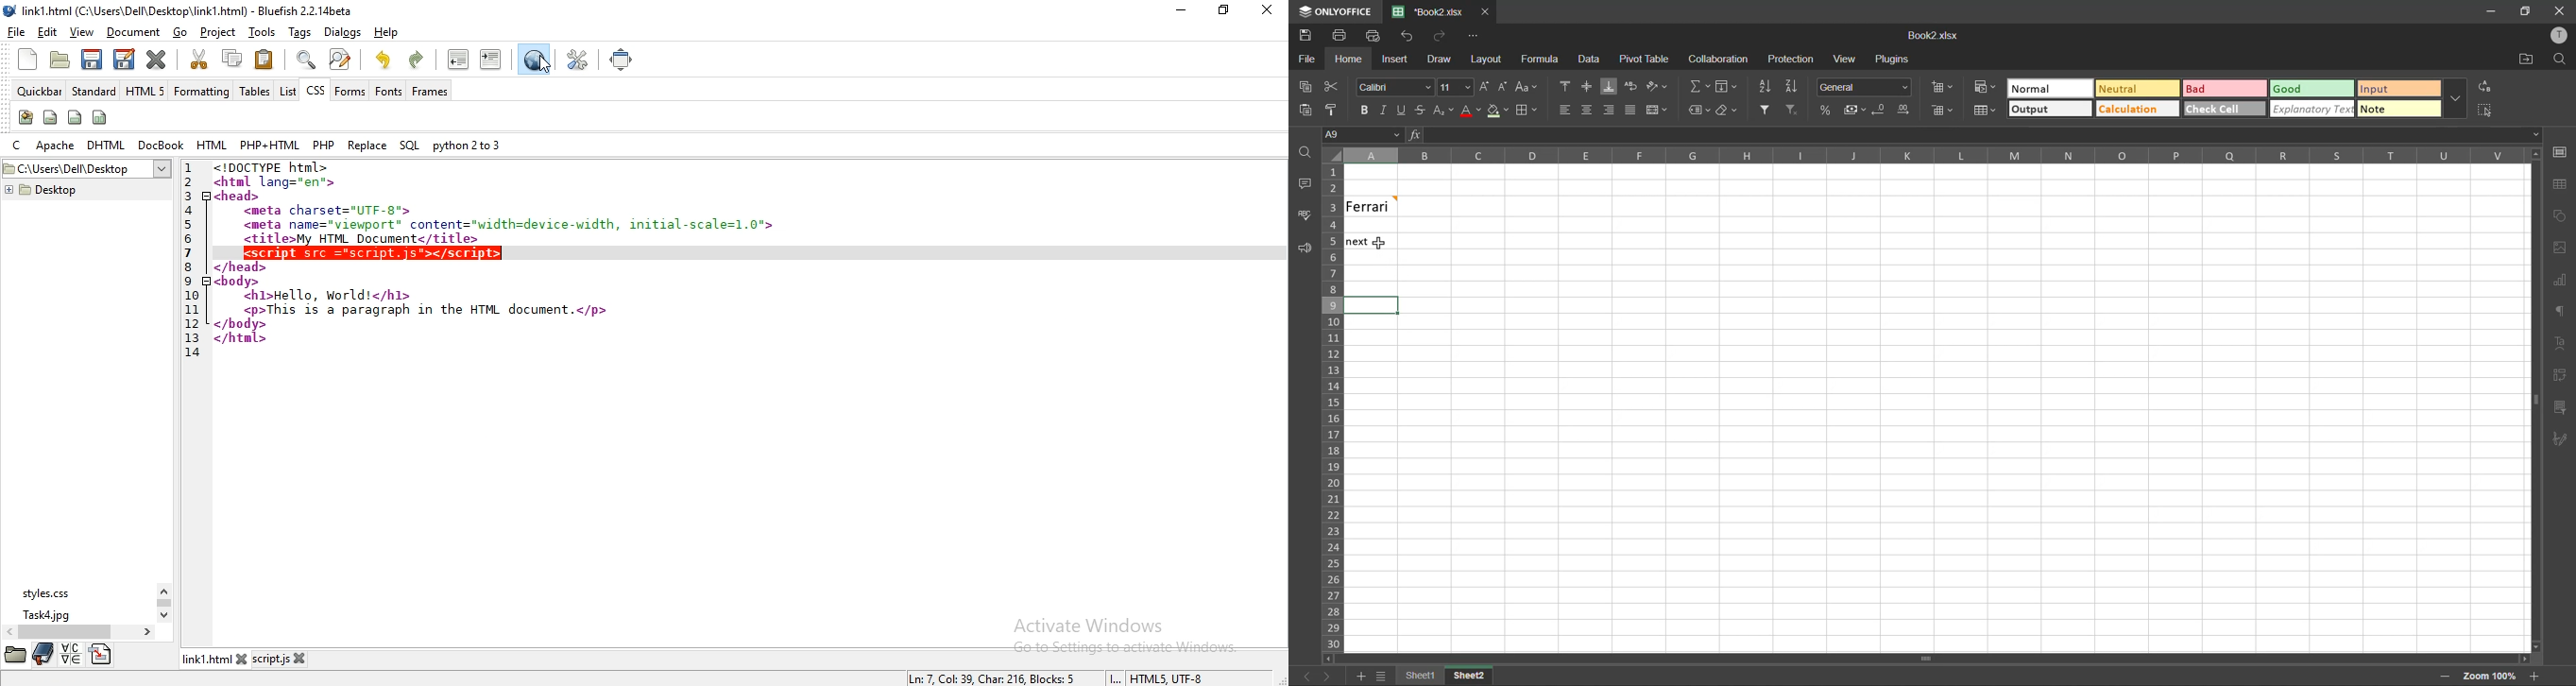 This screenshot has width=2576, height=700. I want to click on docbook, so click(160, 145).